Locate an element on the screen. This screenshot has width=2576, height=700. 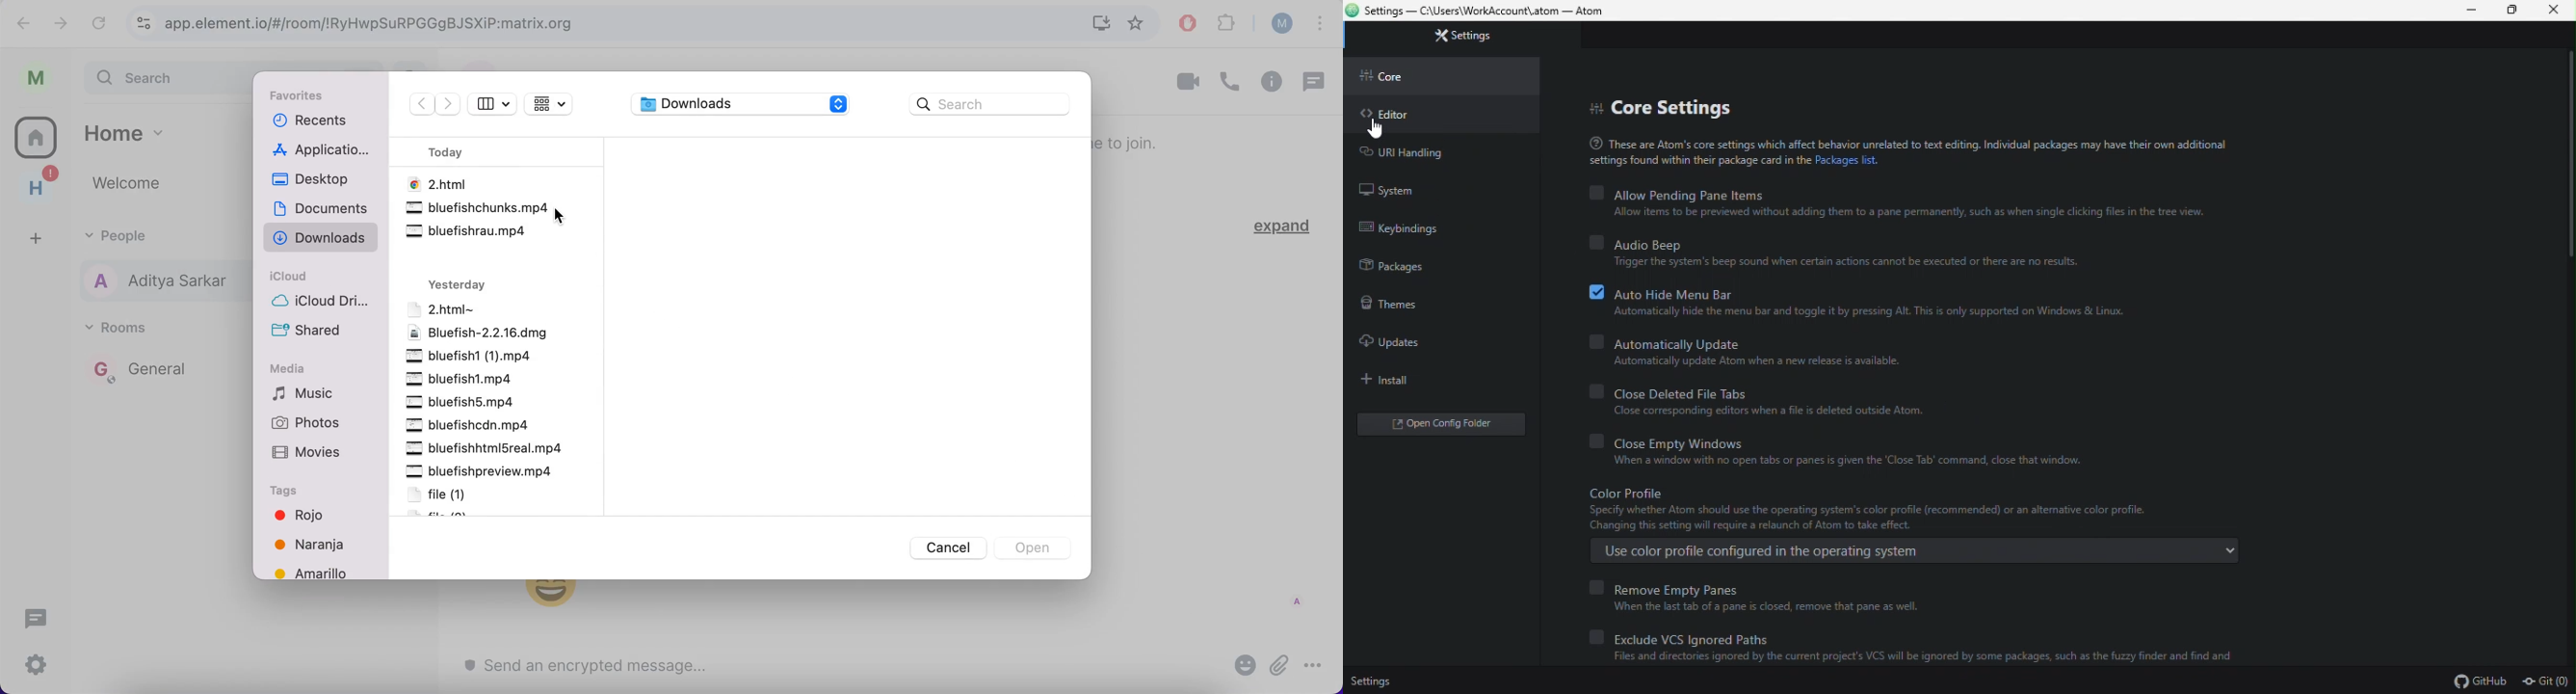
redo is located at coordinates (63, 24).